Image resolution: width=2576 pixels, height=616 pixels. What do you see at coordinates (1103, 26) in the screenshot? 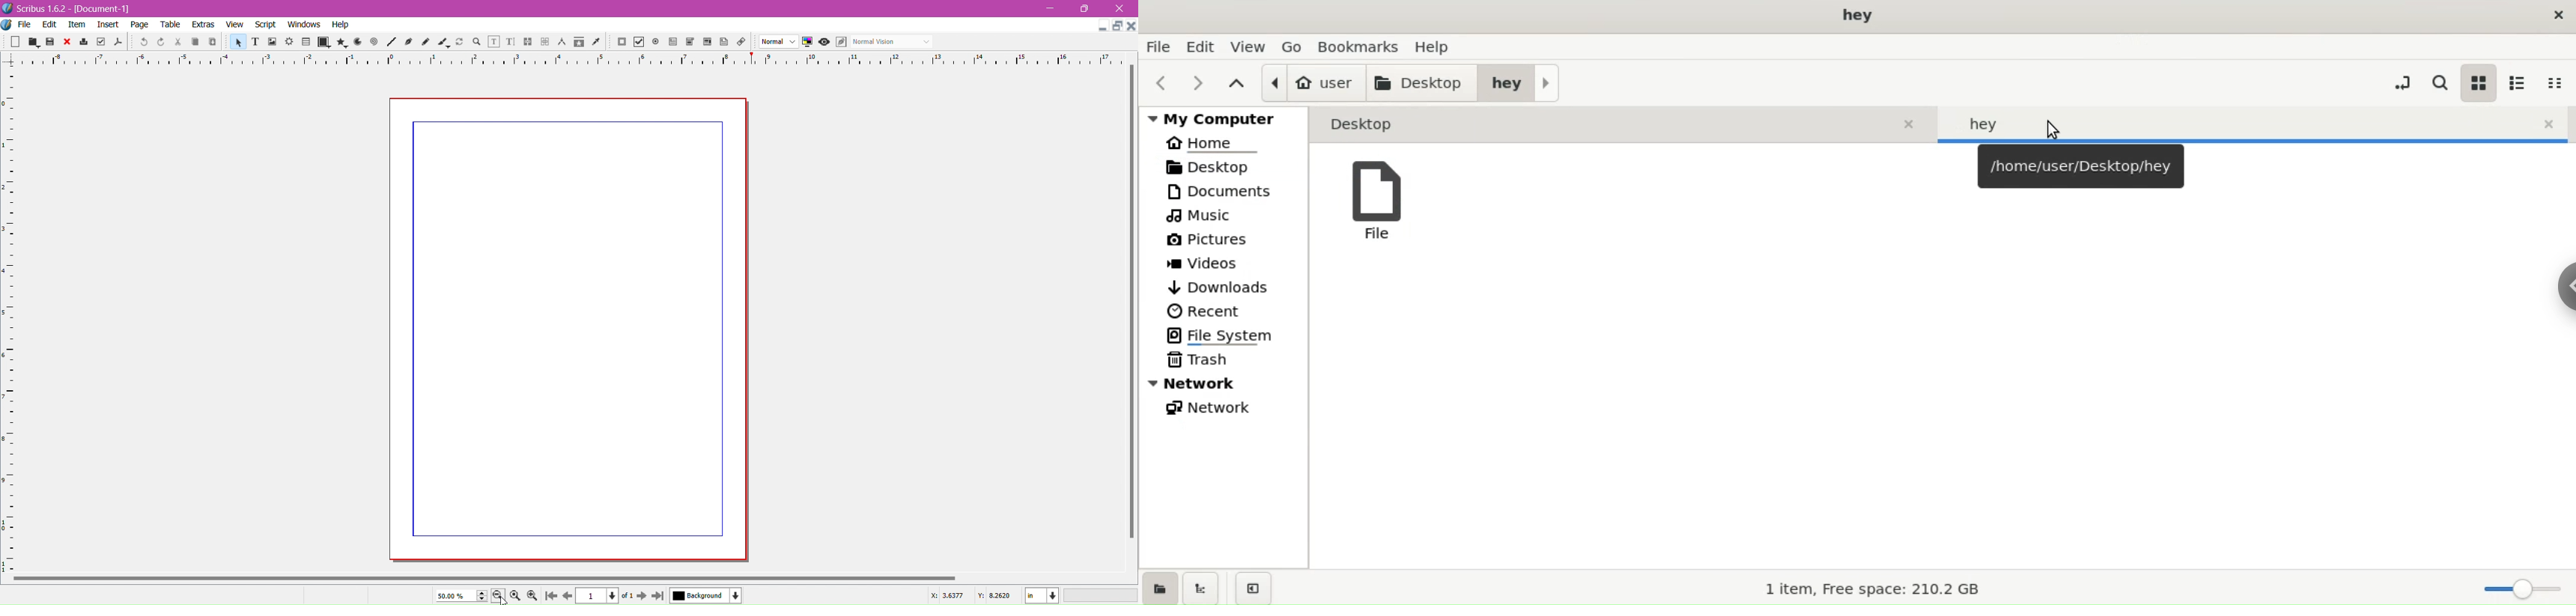
I see `Minimize Document` at bounding box center [1103, 26].